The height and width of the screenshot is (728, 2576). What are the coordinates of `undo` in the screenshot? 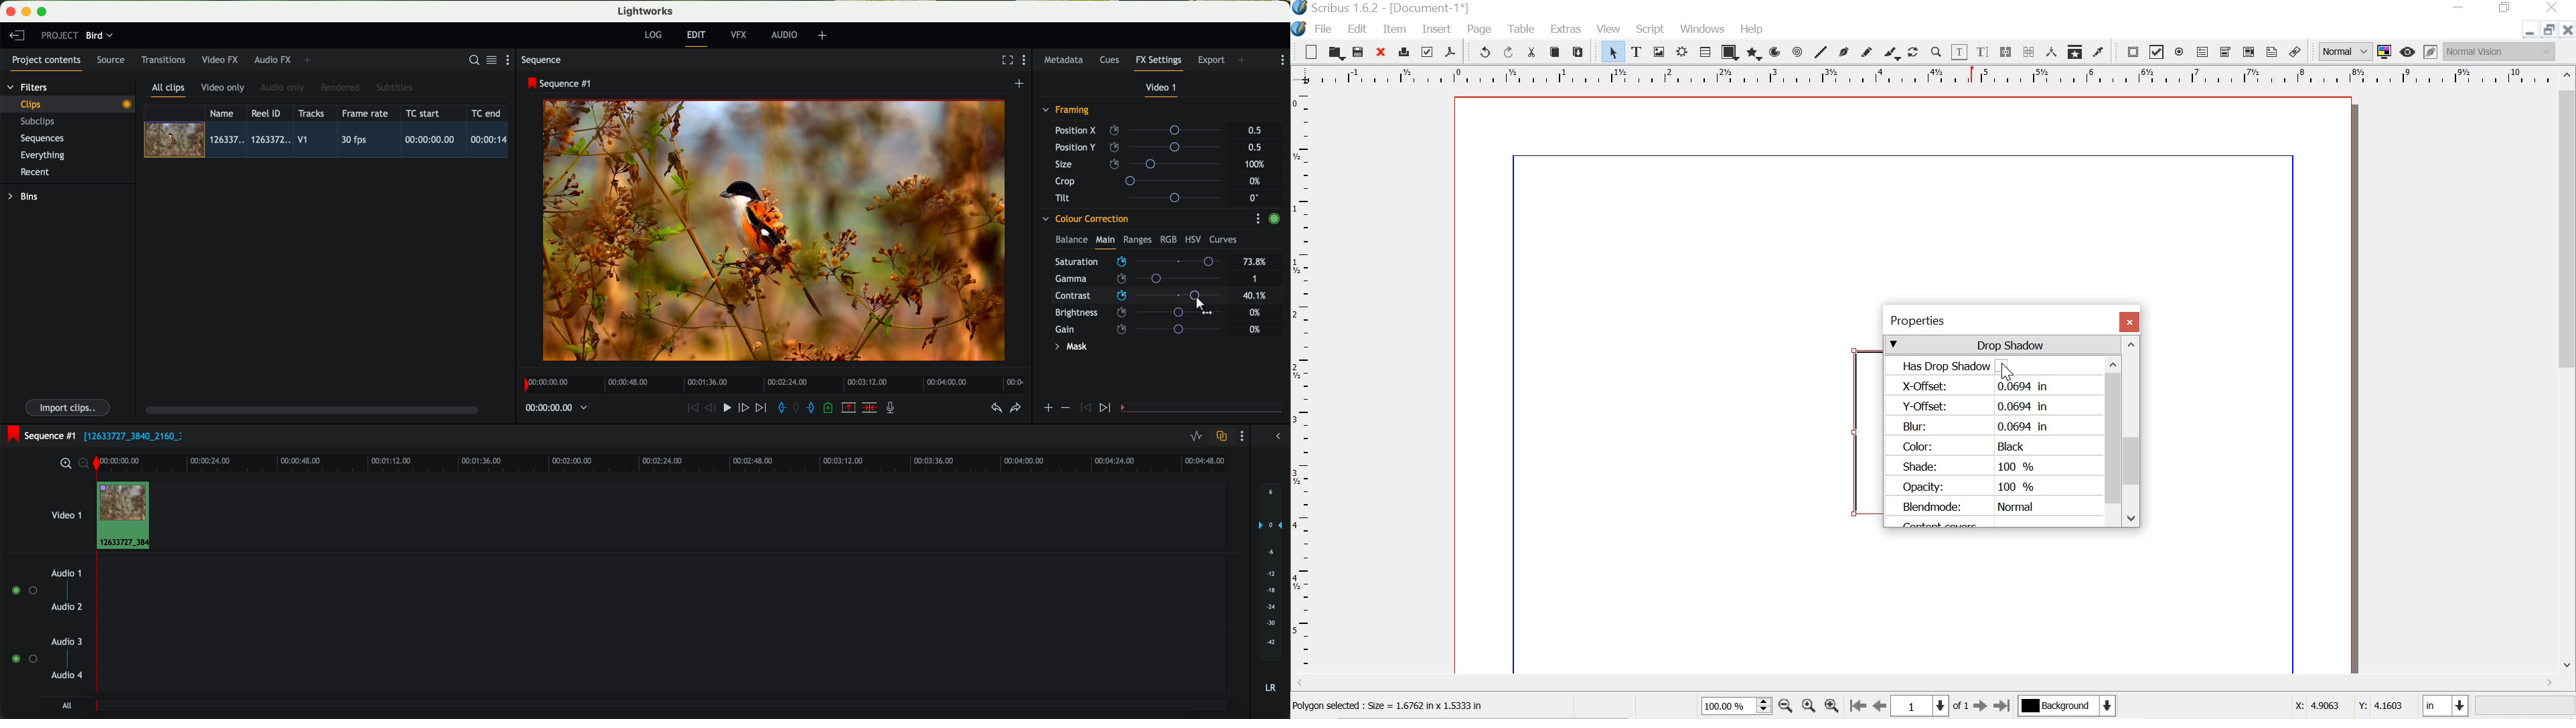 It's located at (996, 409).